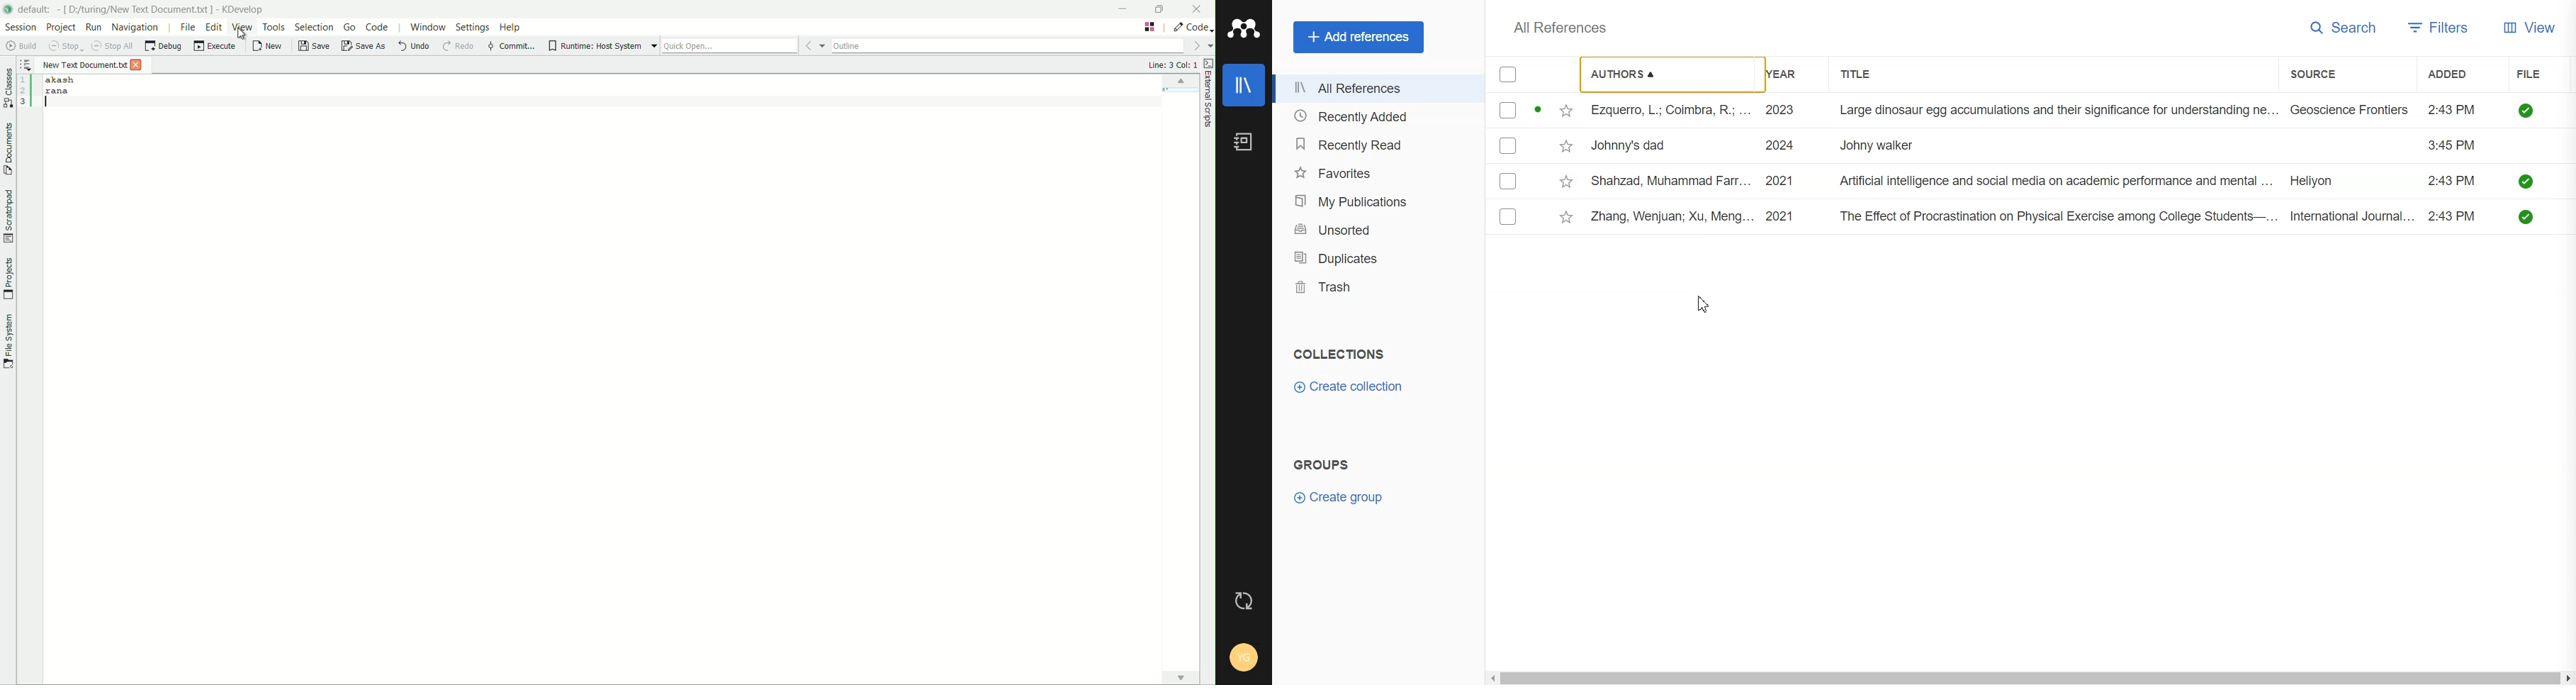  I want to click on unread, so click(1537, 111).